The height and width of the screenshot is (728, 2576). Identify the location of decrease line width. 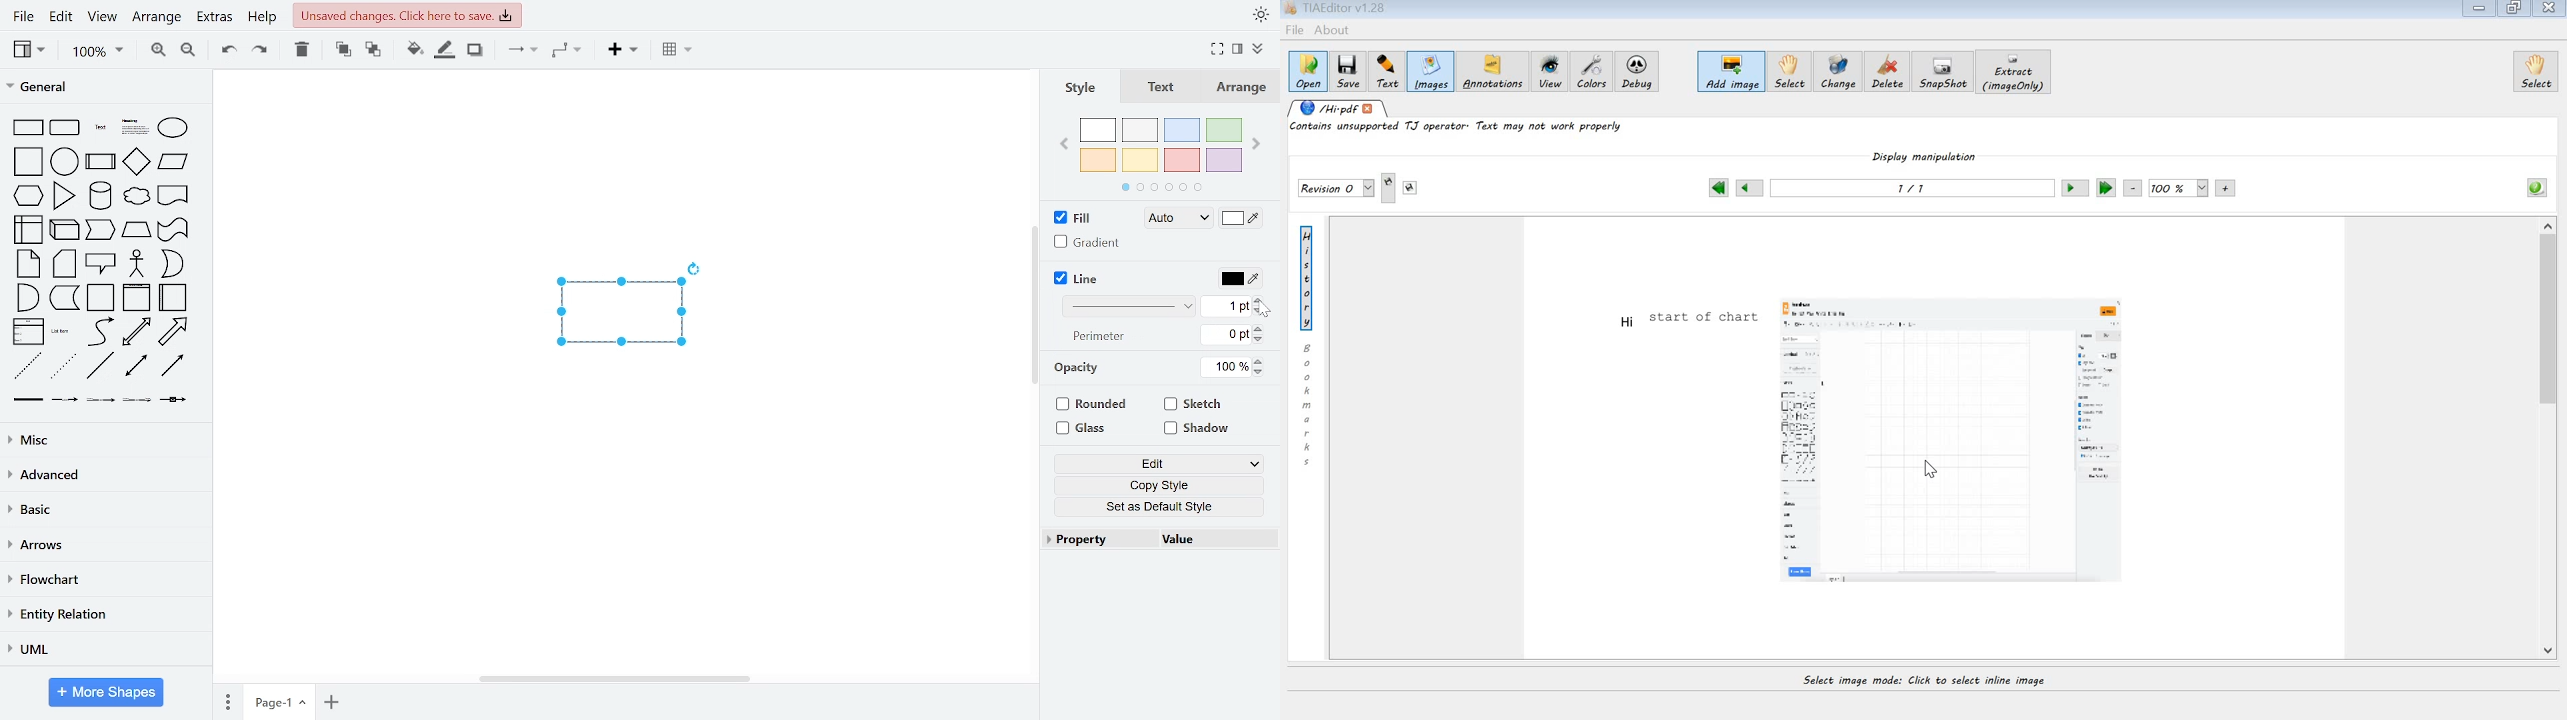
(1259, 312).